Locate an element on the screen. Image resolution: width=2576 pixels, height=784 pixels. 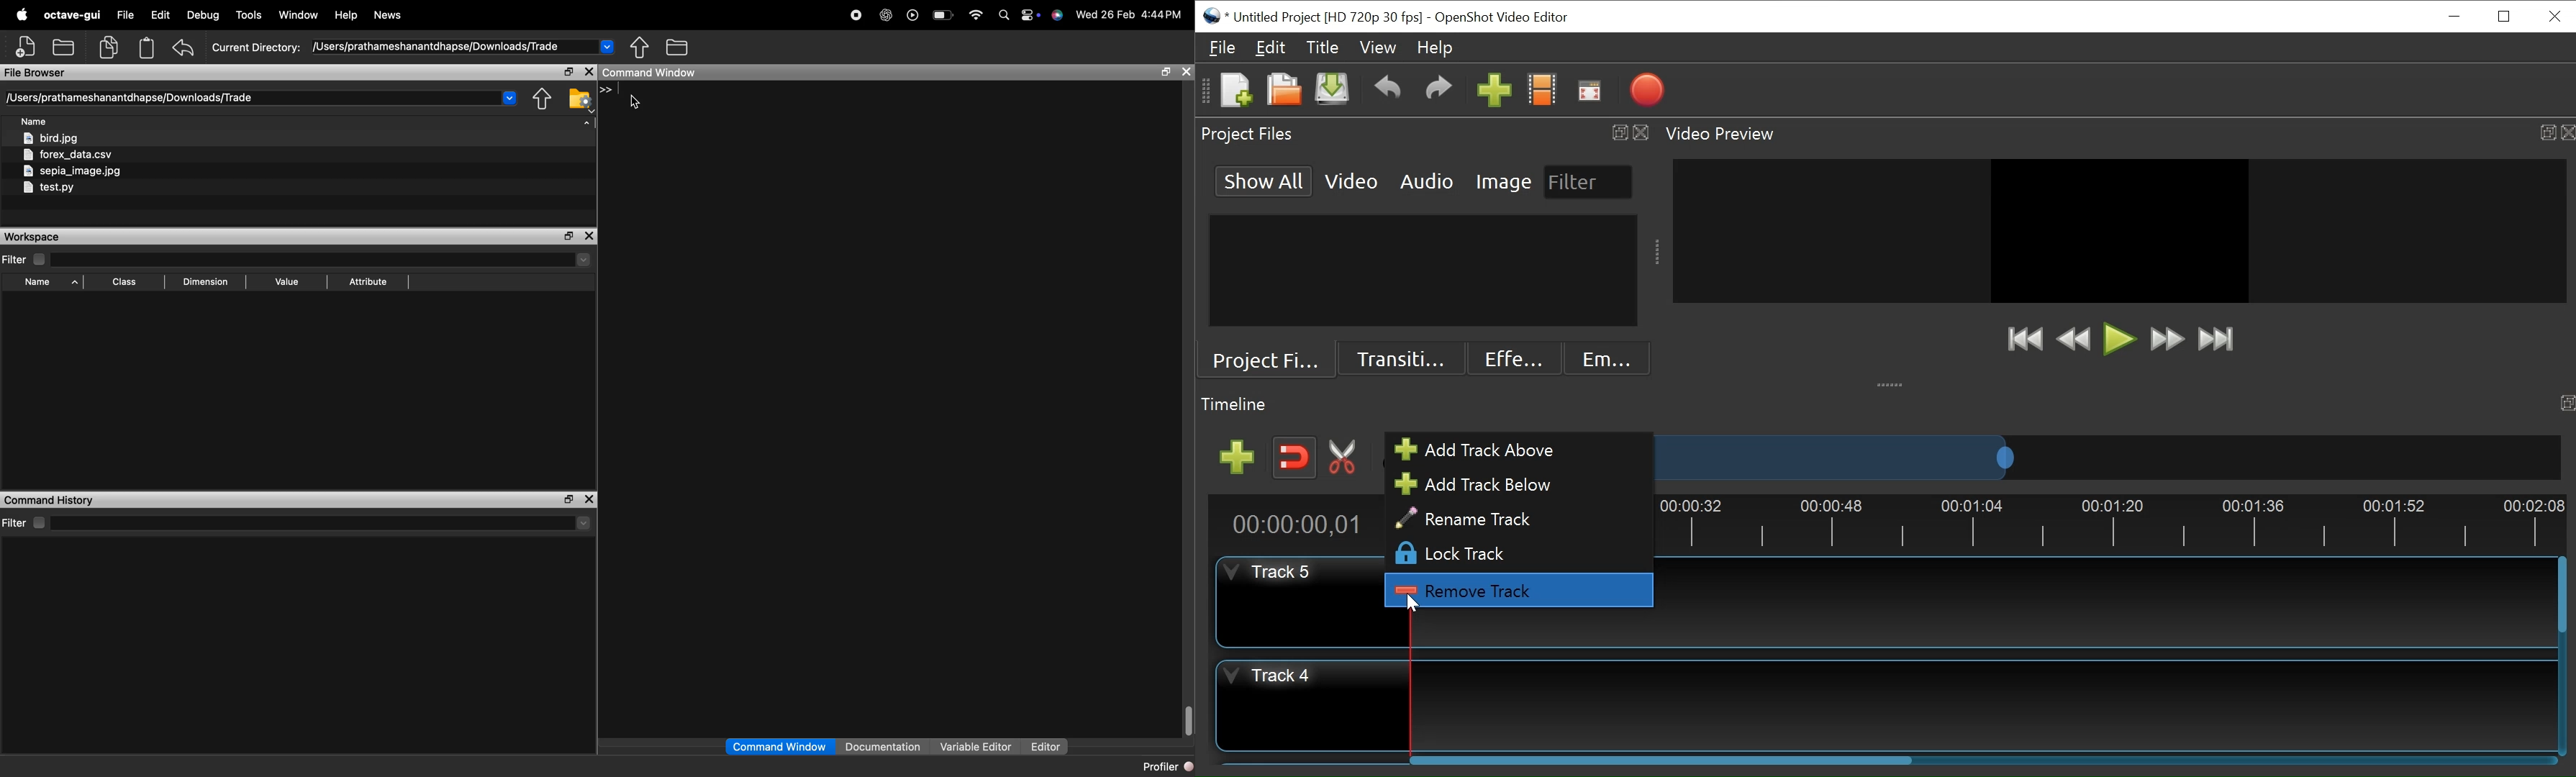
octave-gui is located at coordinates (72, 15).